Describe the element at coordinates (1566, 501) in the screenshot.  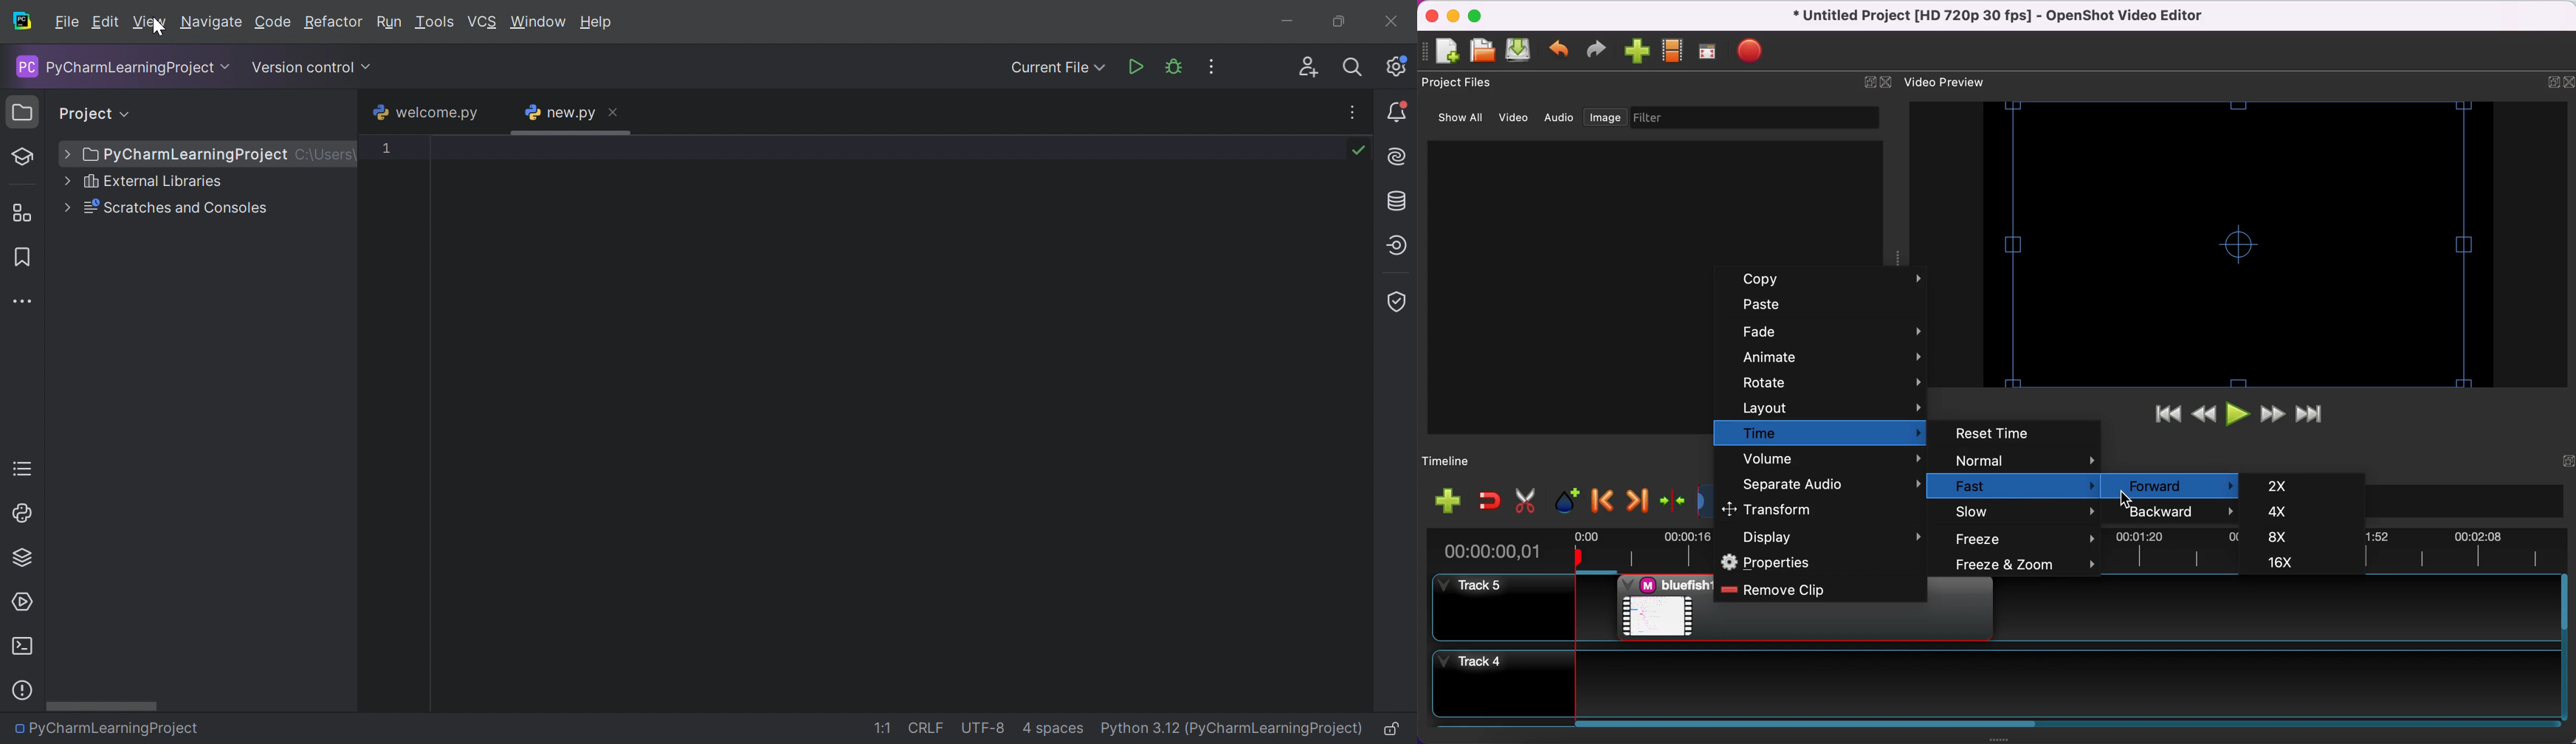
I see `add marker` at that location.